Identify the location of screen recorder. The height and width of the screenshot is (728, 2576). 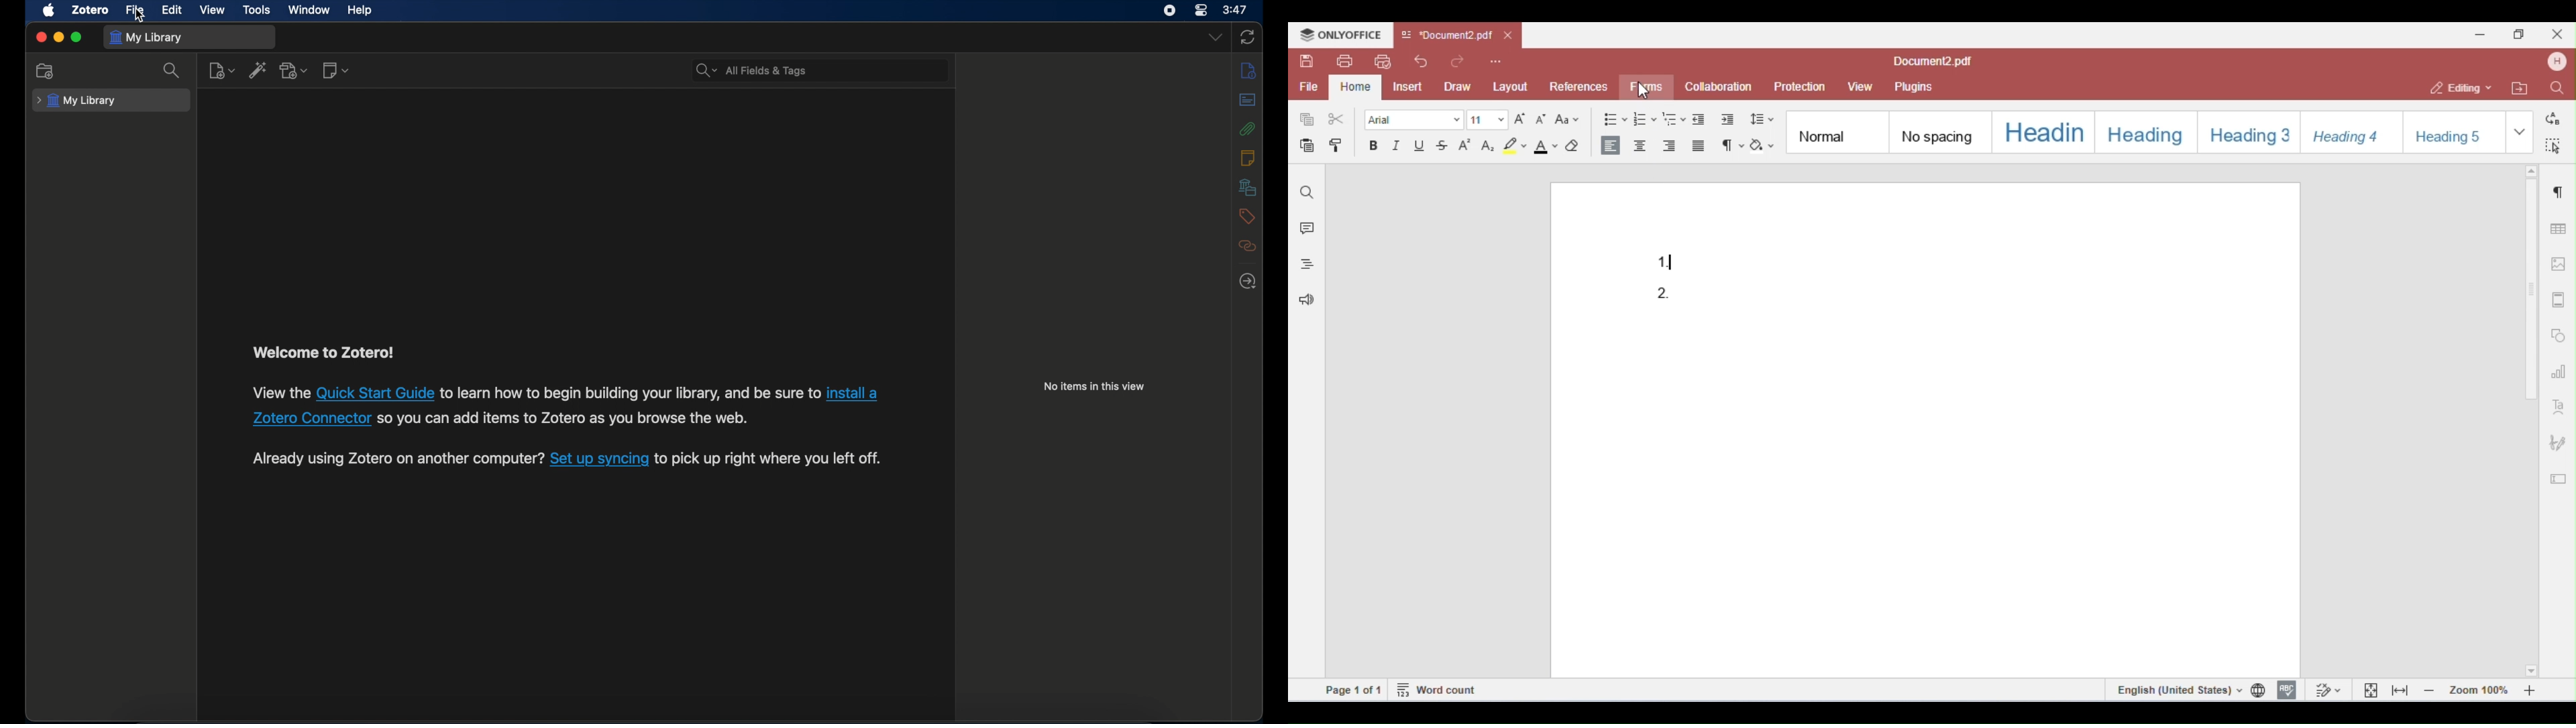
(1170, 11).